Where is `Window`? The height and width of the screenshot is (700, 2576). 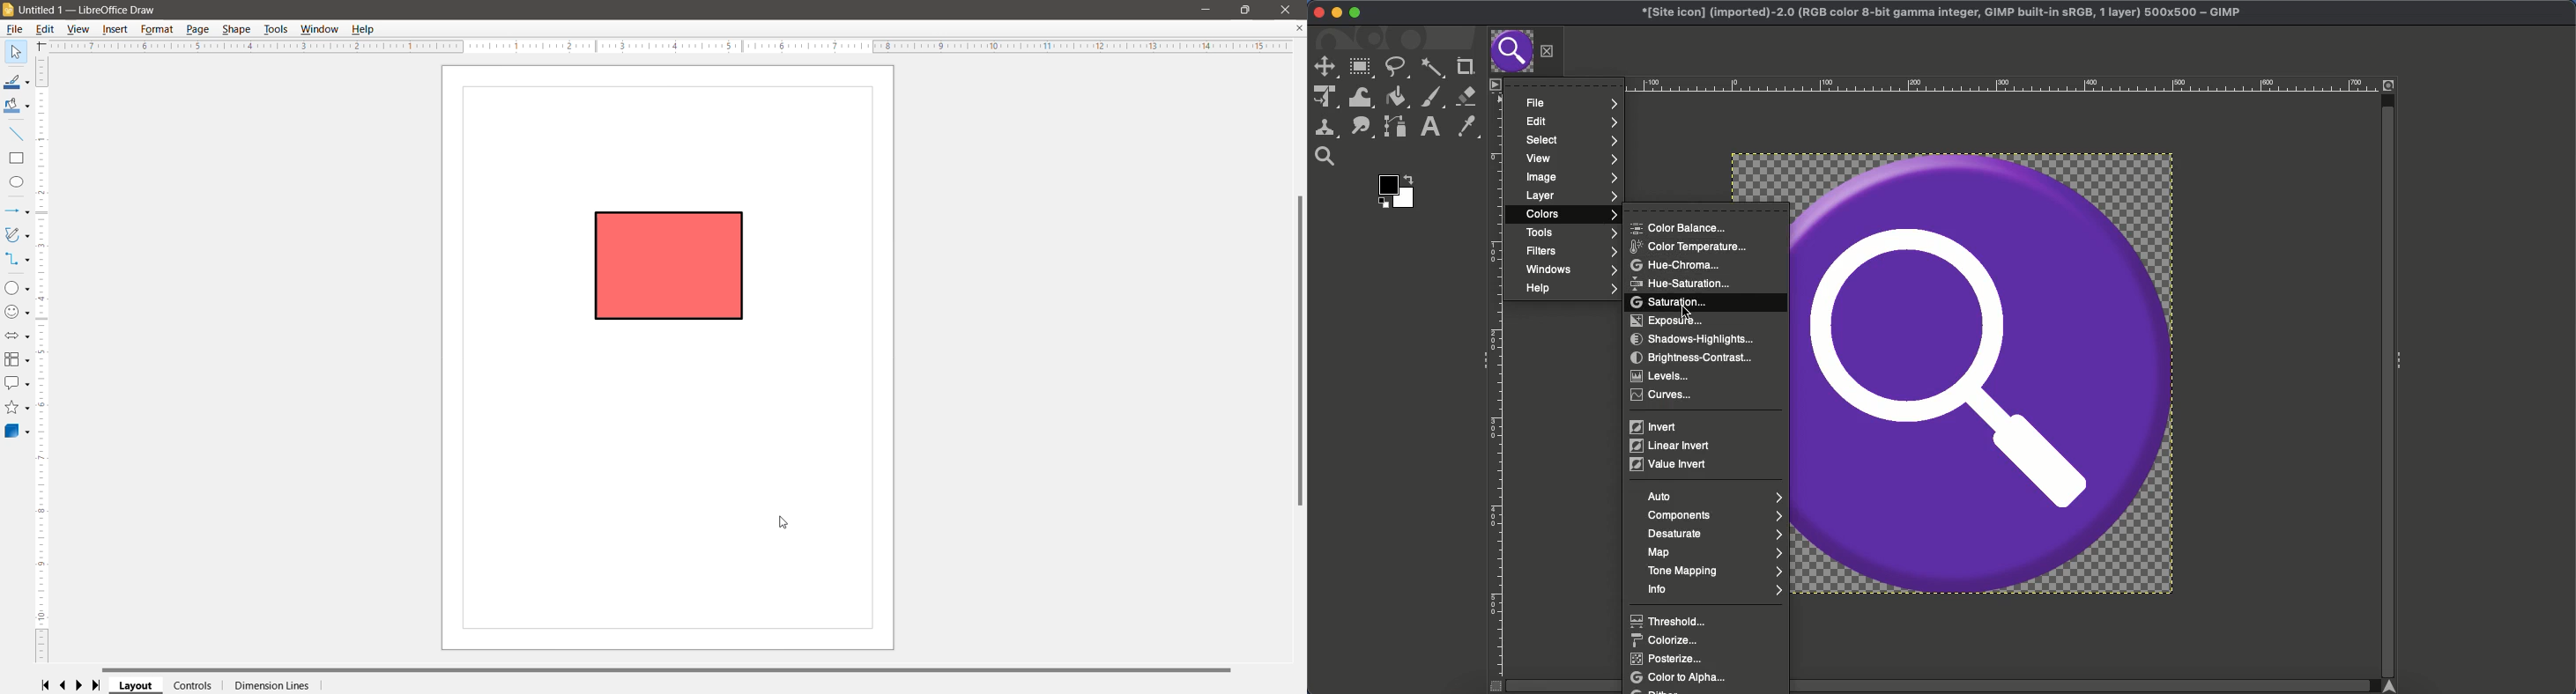
Window is located at coordinates (318, 29).